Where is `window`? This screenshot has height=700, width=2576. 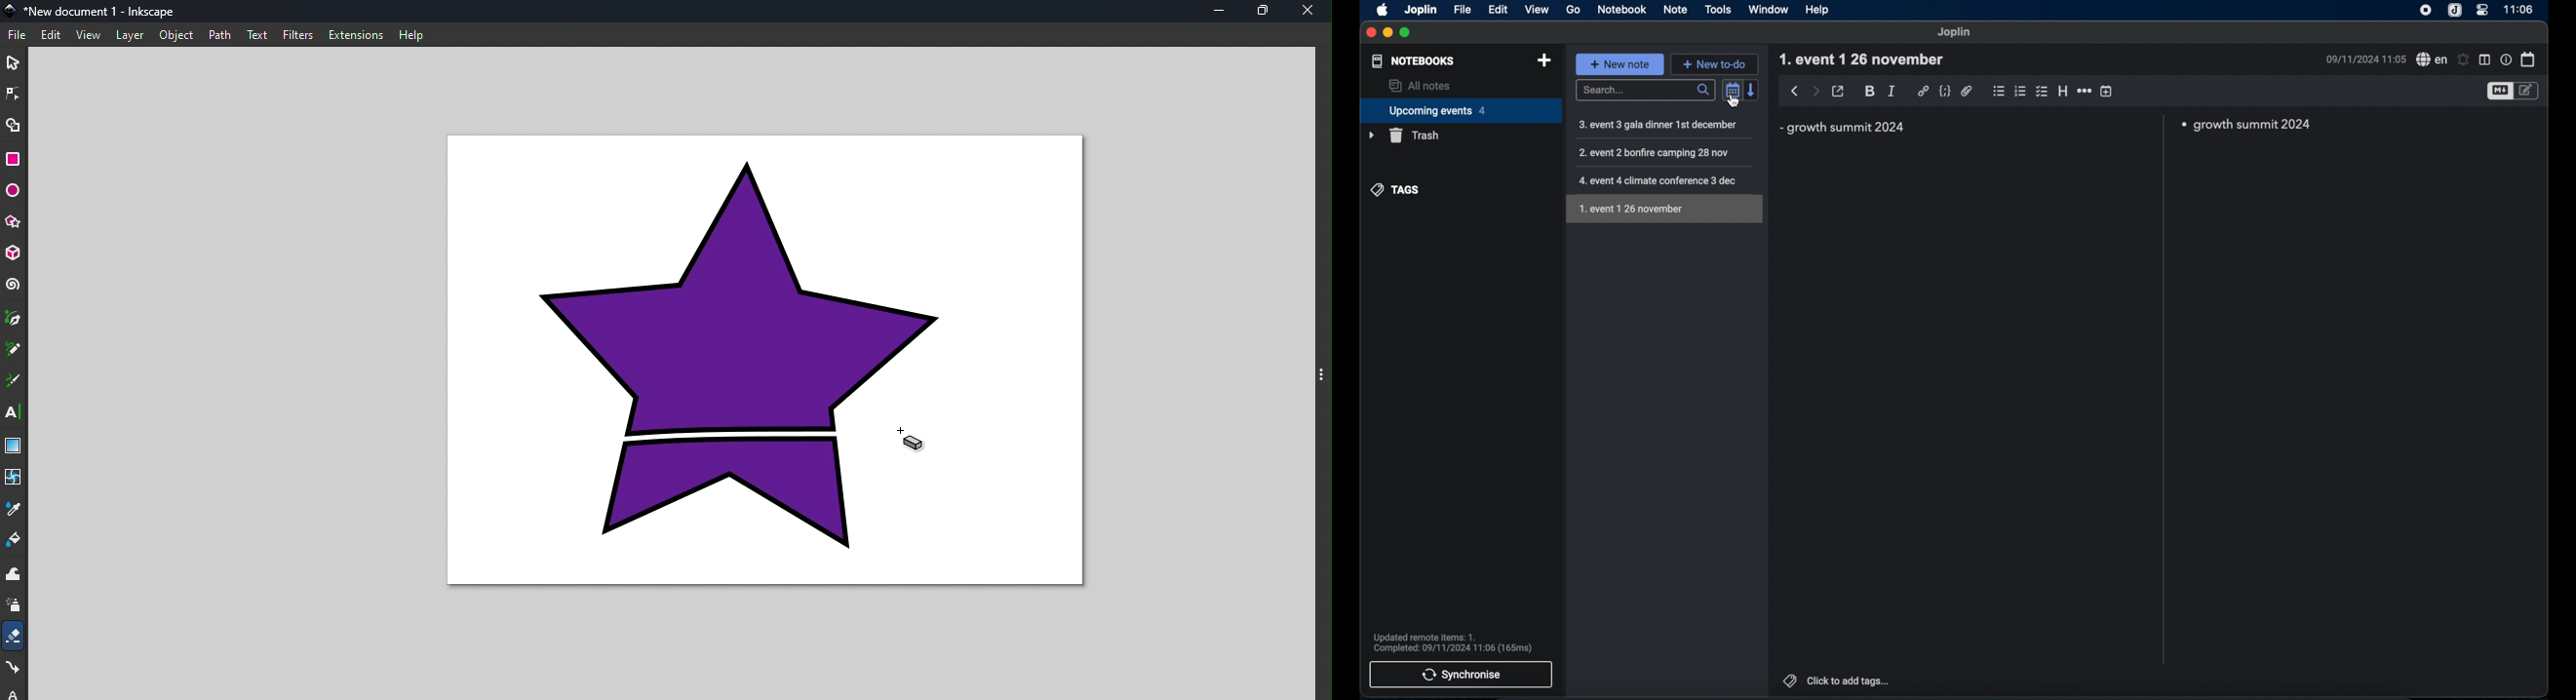 window is located at coordinates (1768, 9).